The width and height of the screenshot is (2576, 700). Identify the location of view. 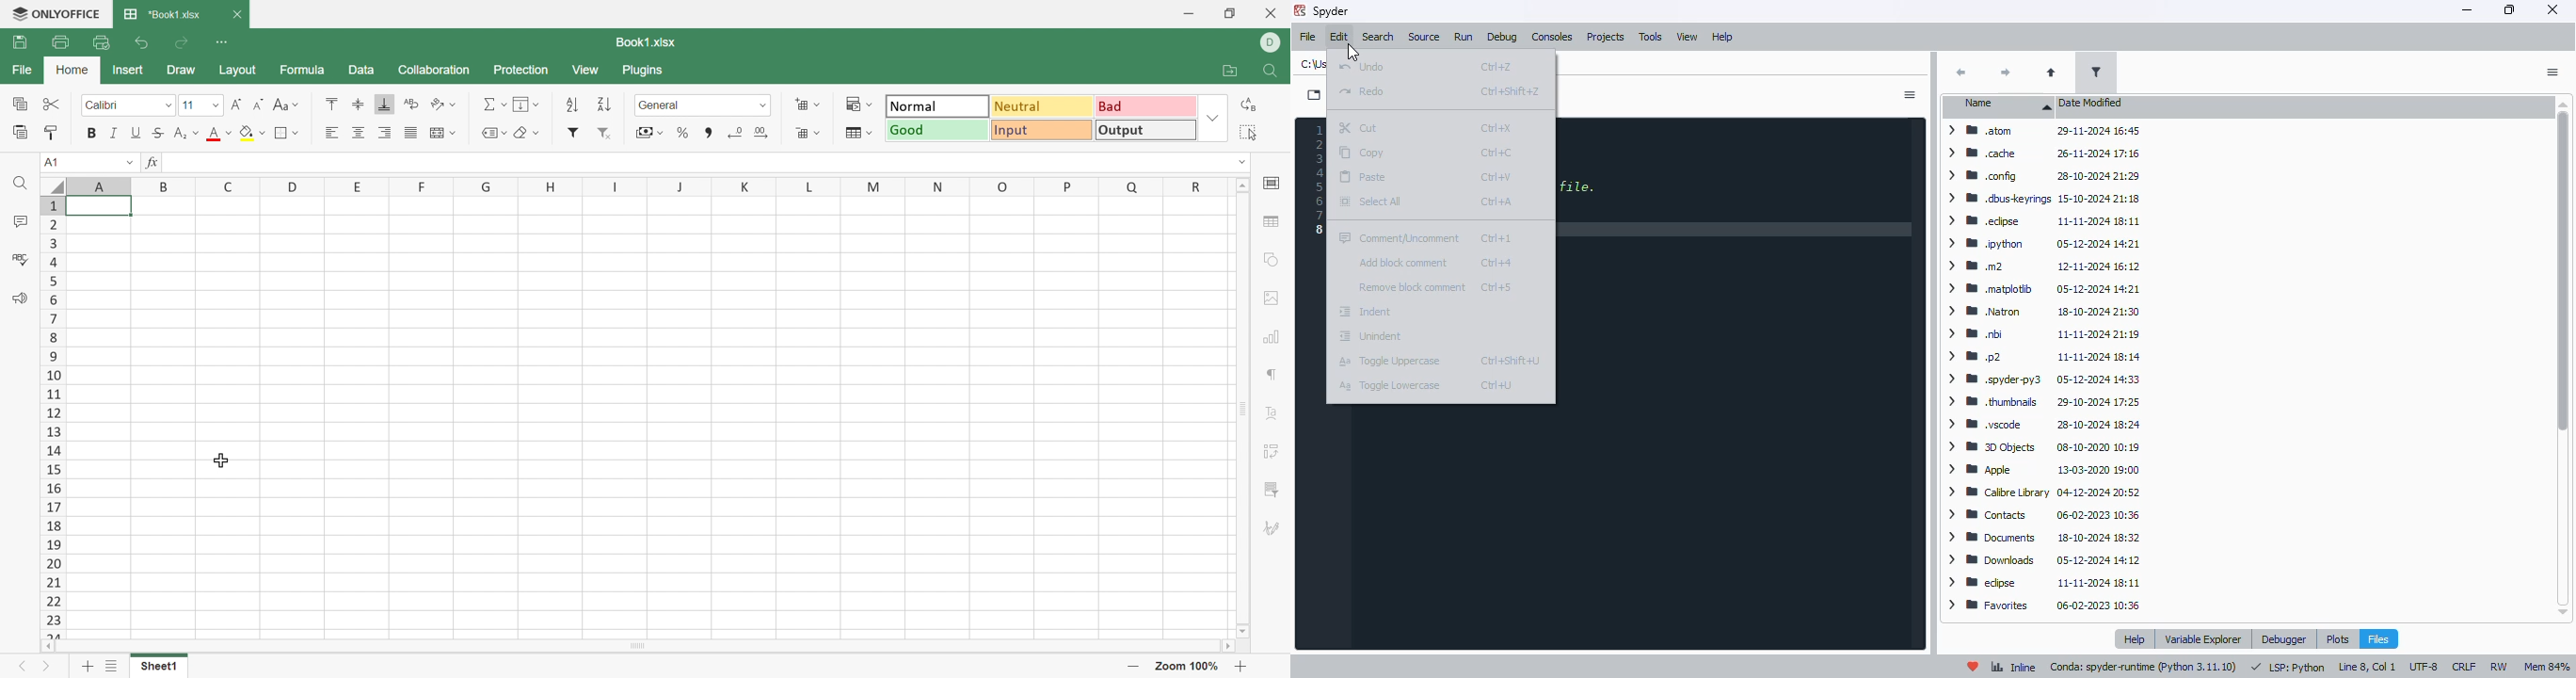
(1688, 37).